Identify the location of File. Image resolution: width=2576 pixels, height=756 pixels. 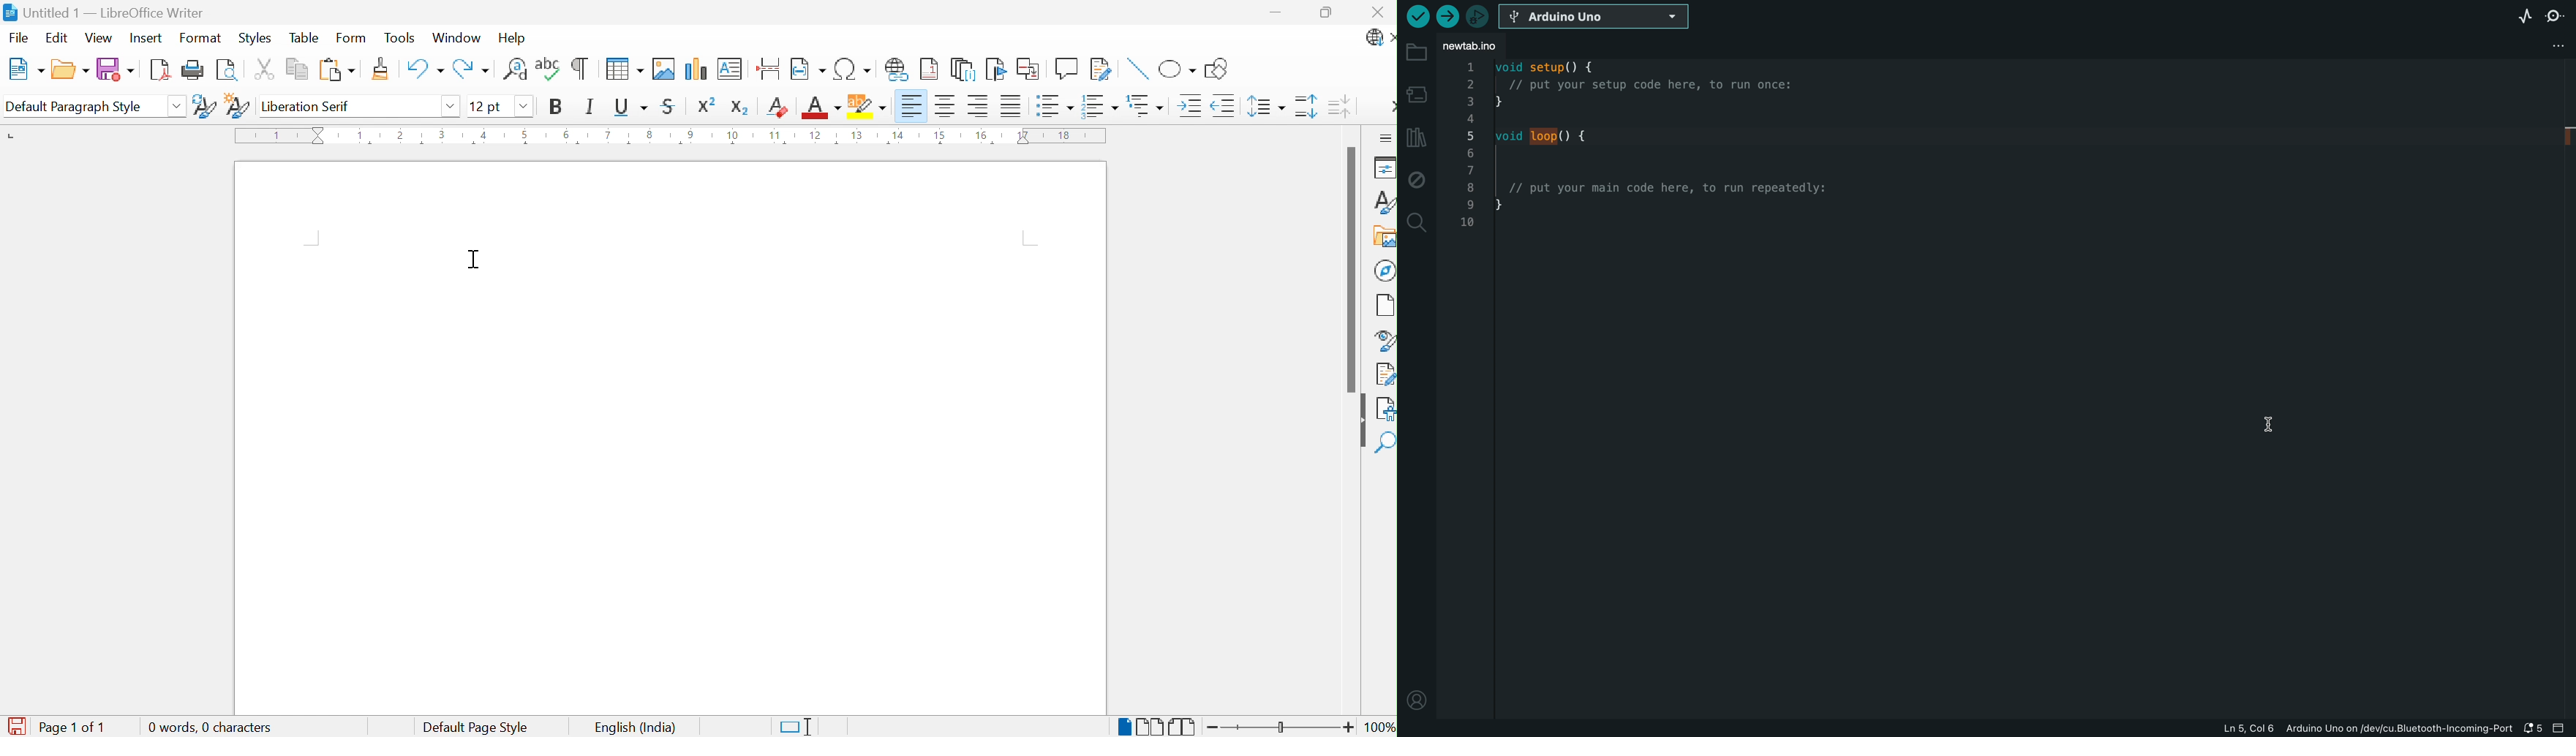
(20, 37).